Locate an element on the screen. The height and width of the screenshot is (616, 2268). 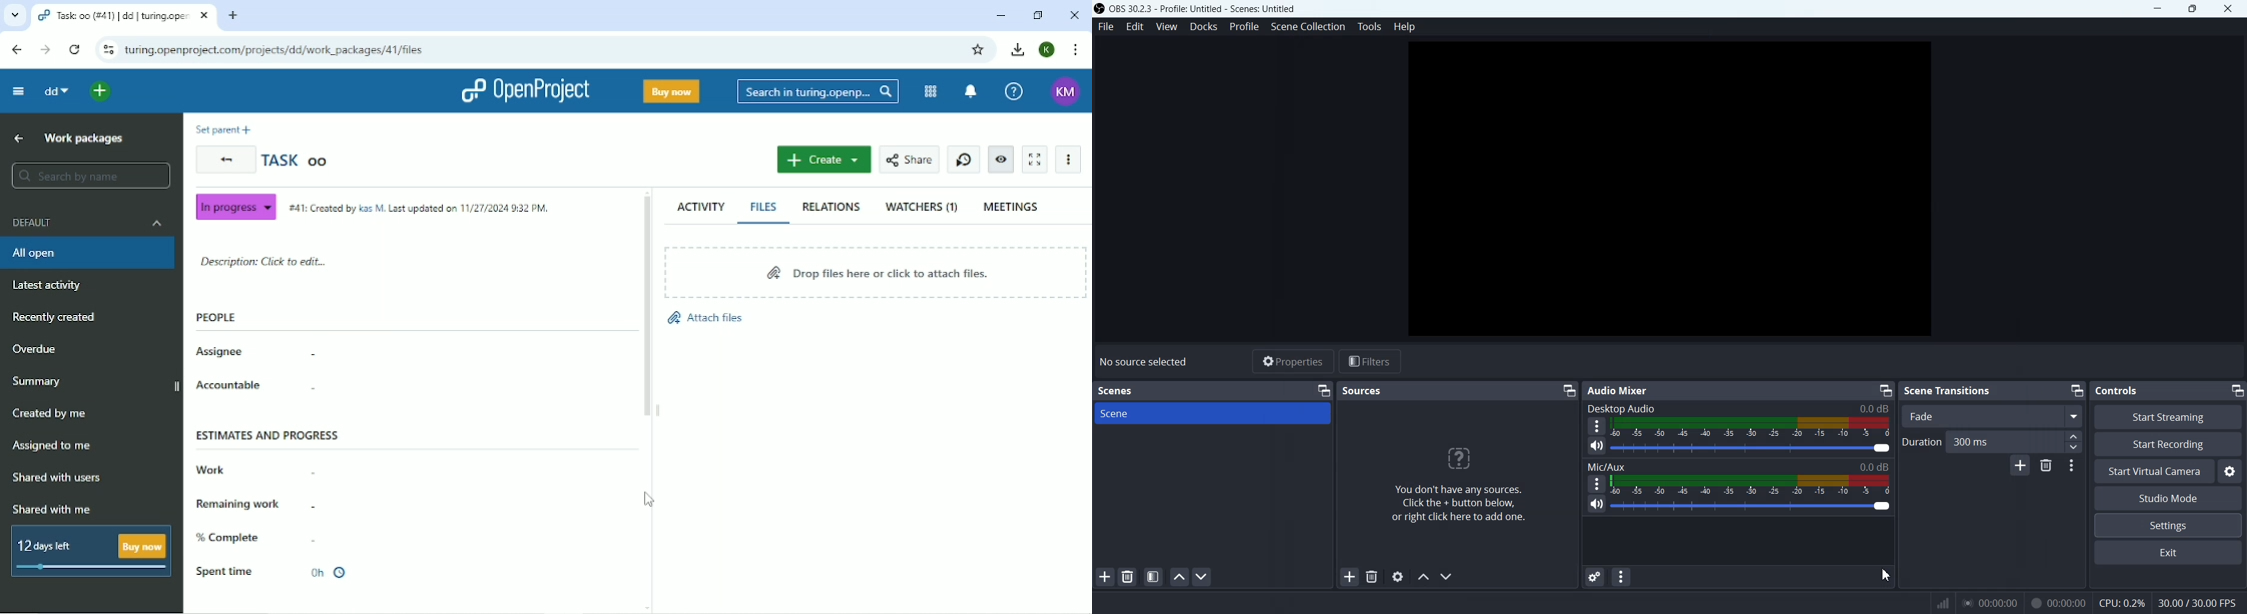
Audio Mixer menu is located at coordinates (1621, 577).